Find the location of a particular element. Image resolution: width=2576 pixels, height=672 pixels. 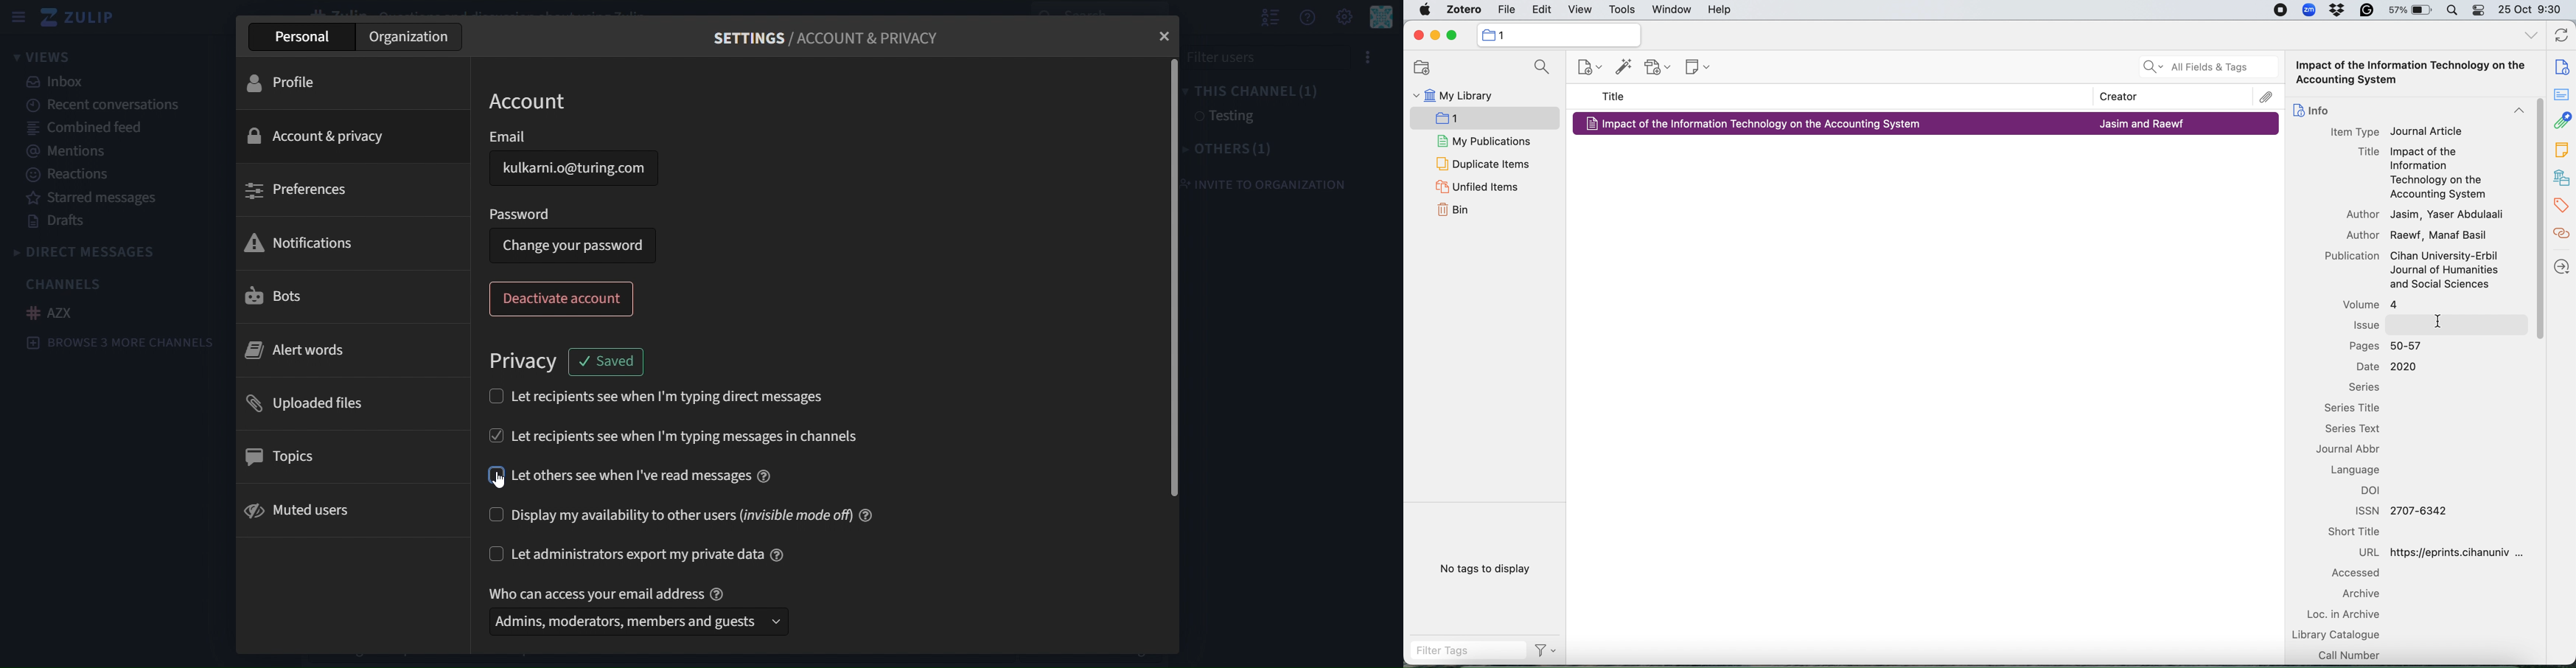

loc in archive is located at coordinates (2346, 615).